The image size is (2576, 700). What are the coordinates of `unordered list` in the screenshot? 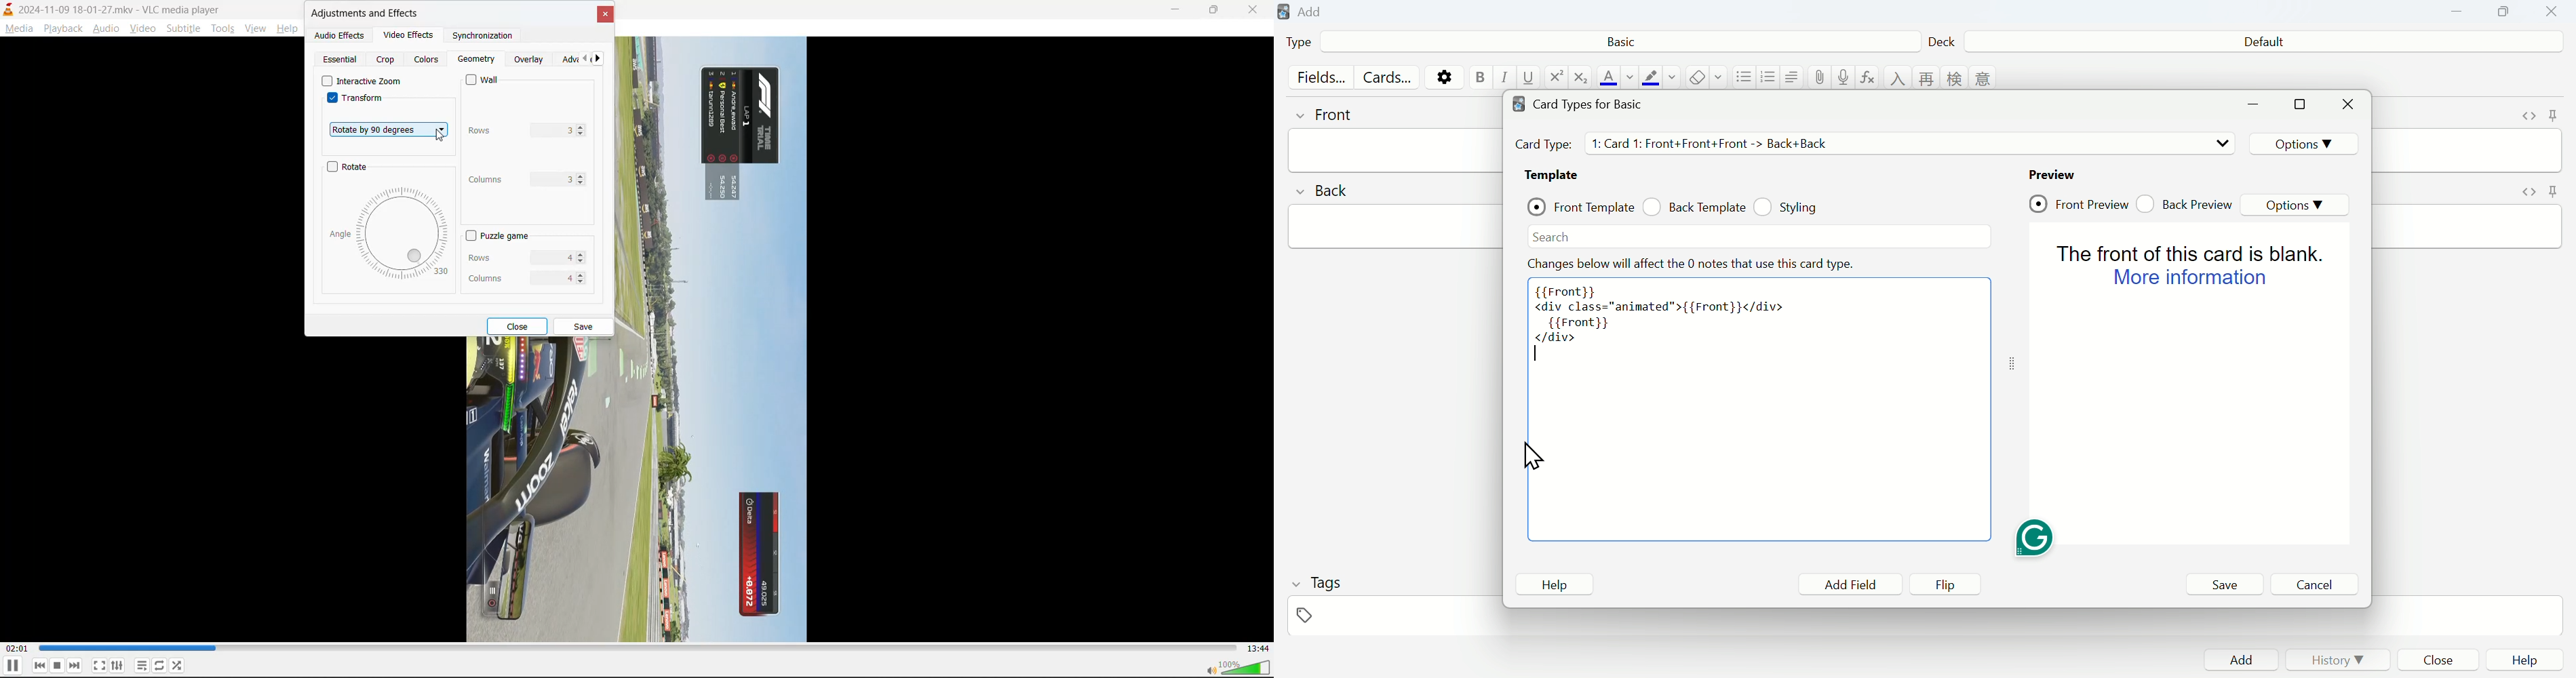 It's located at (1743, 77).